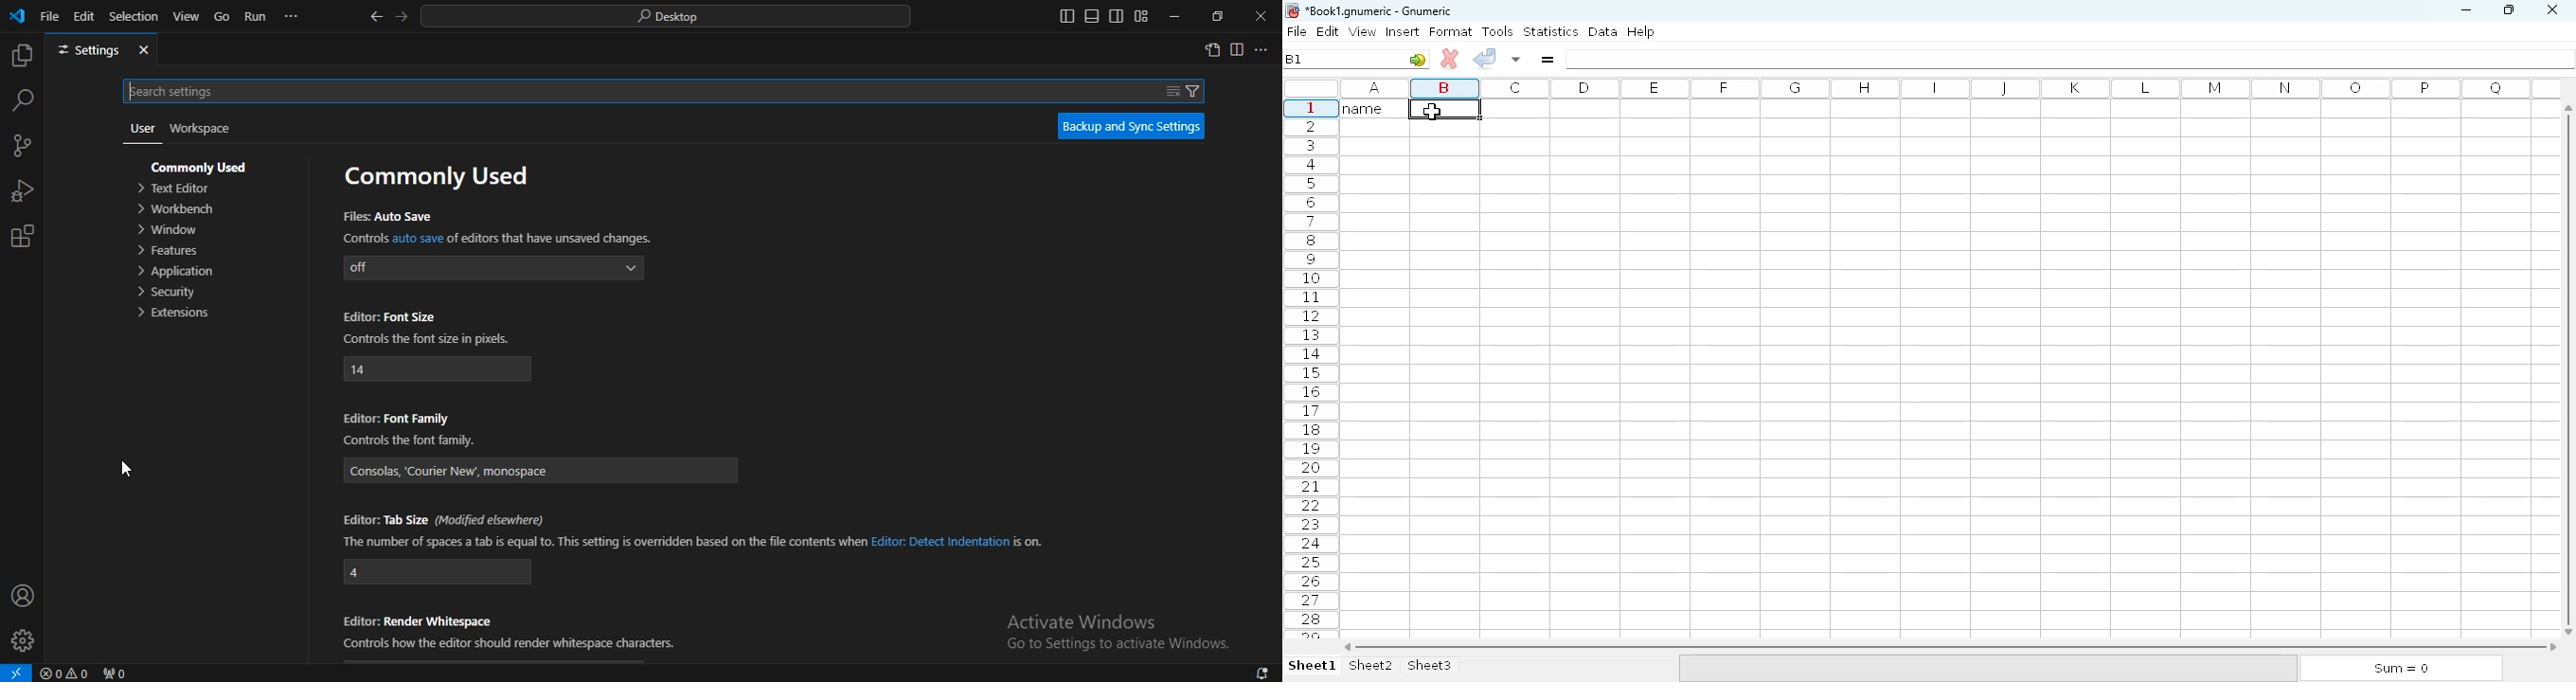  What do you see at coordinates (22, 641) in the screenshot?
I see `settings` at bounding box center [22, 641].